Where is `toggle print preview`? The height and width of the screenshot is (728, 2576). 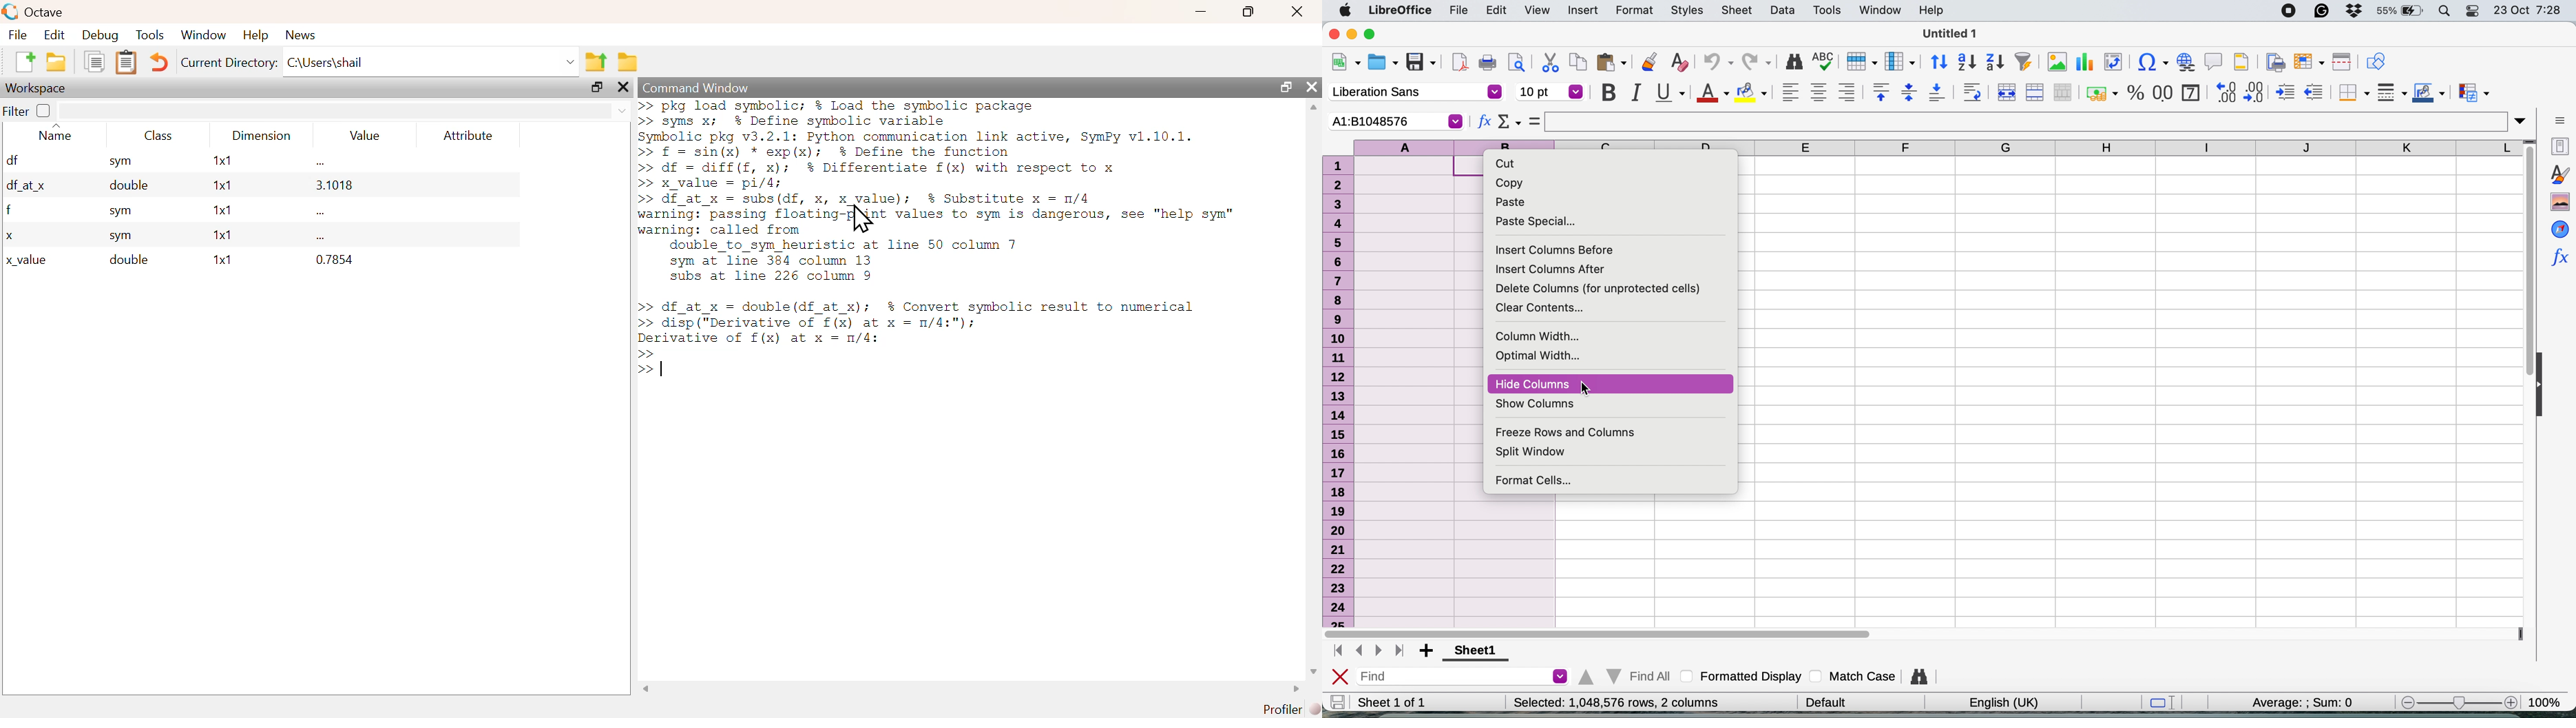 toggle print preview is located at coordinates (1519, 62).